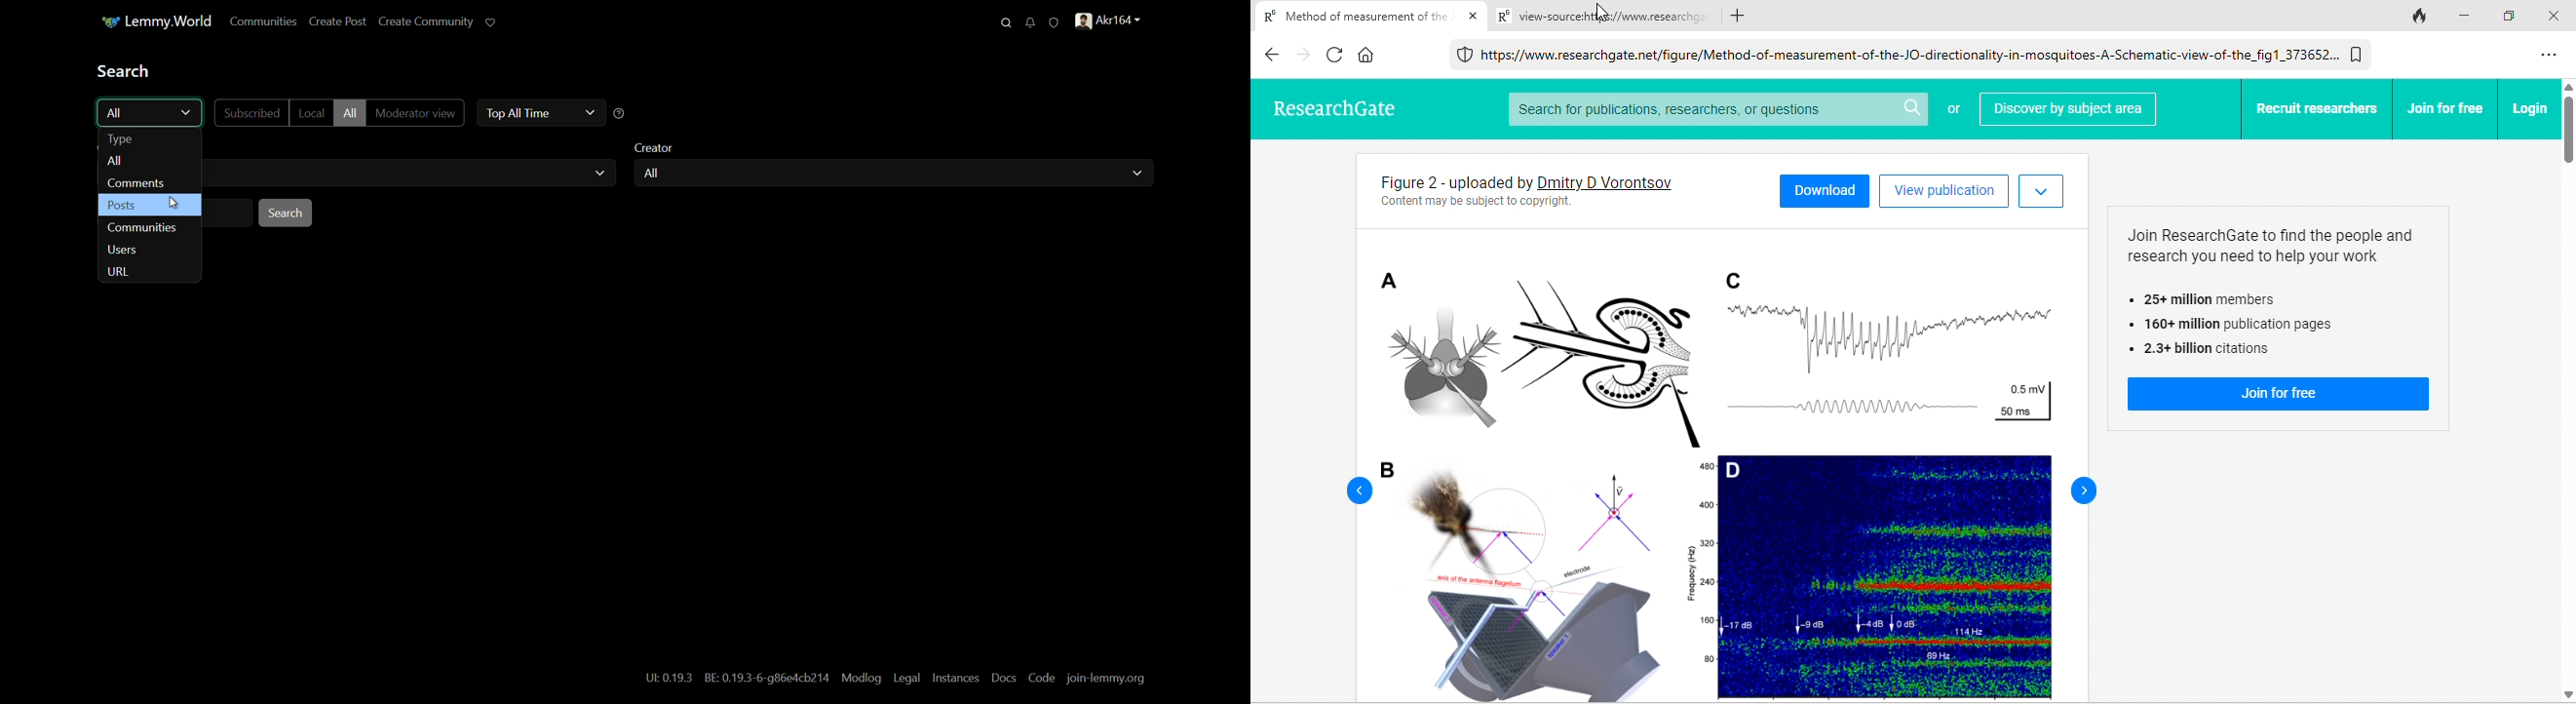  I want to click on join for free, so click(2443, 108).